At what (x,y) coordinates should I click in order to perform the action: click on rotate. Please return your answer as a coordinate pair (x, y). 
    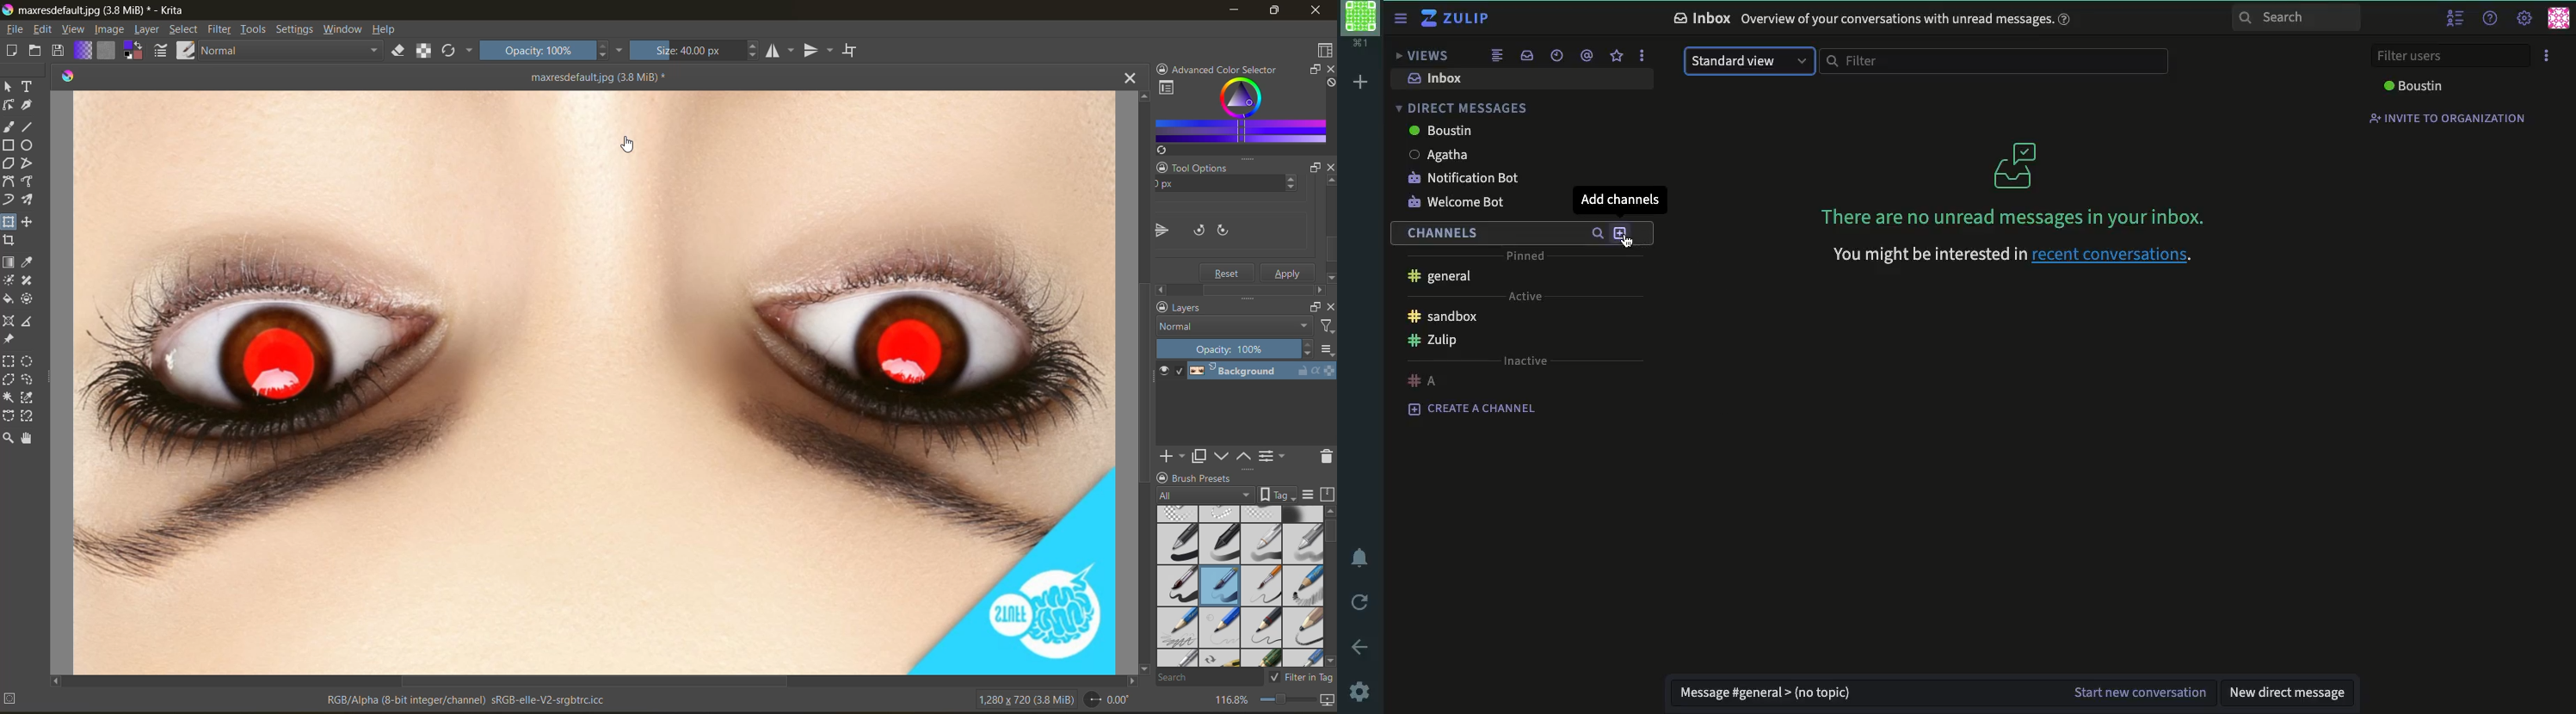
    Looking at the image, I should click on (1109, 700).